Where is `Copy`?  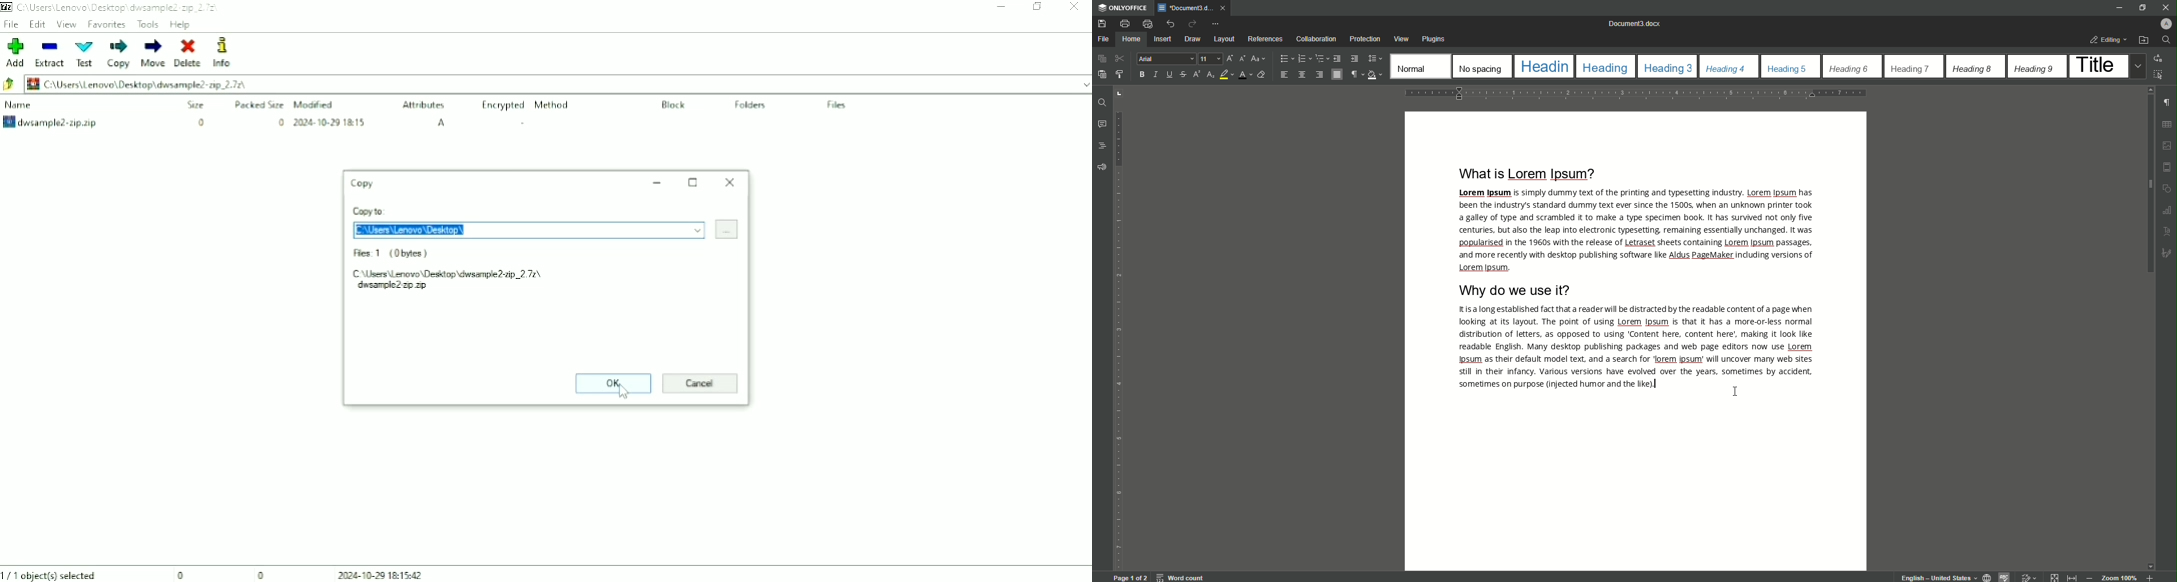
Copy is located at coordinates (119, 53).